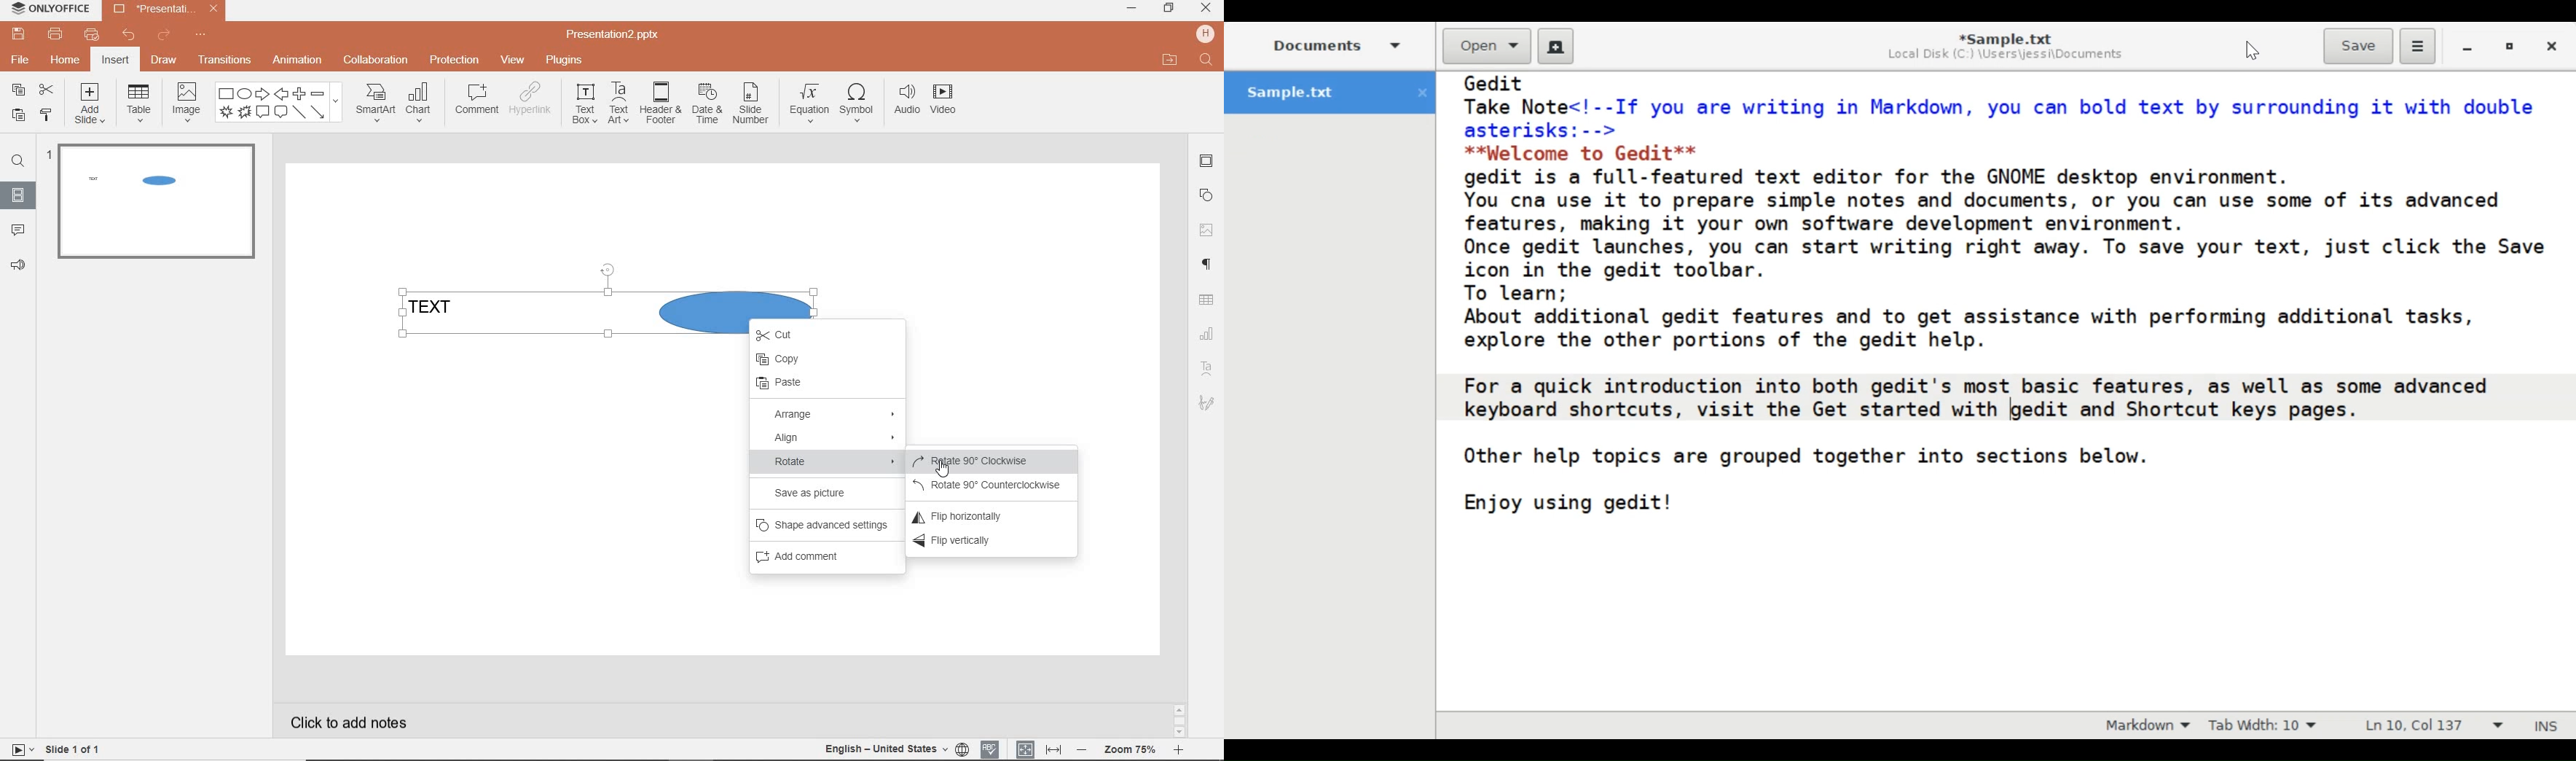  I want to click on Close, so click(2553, 48).